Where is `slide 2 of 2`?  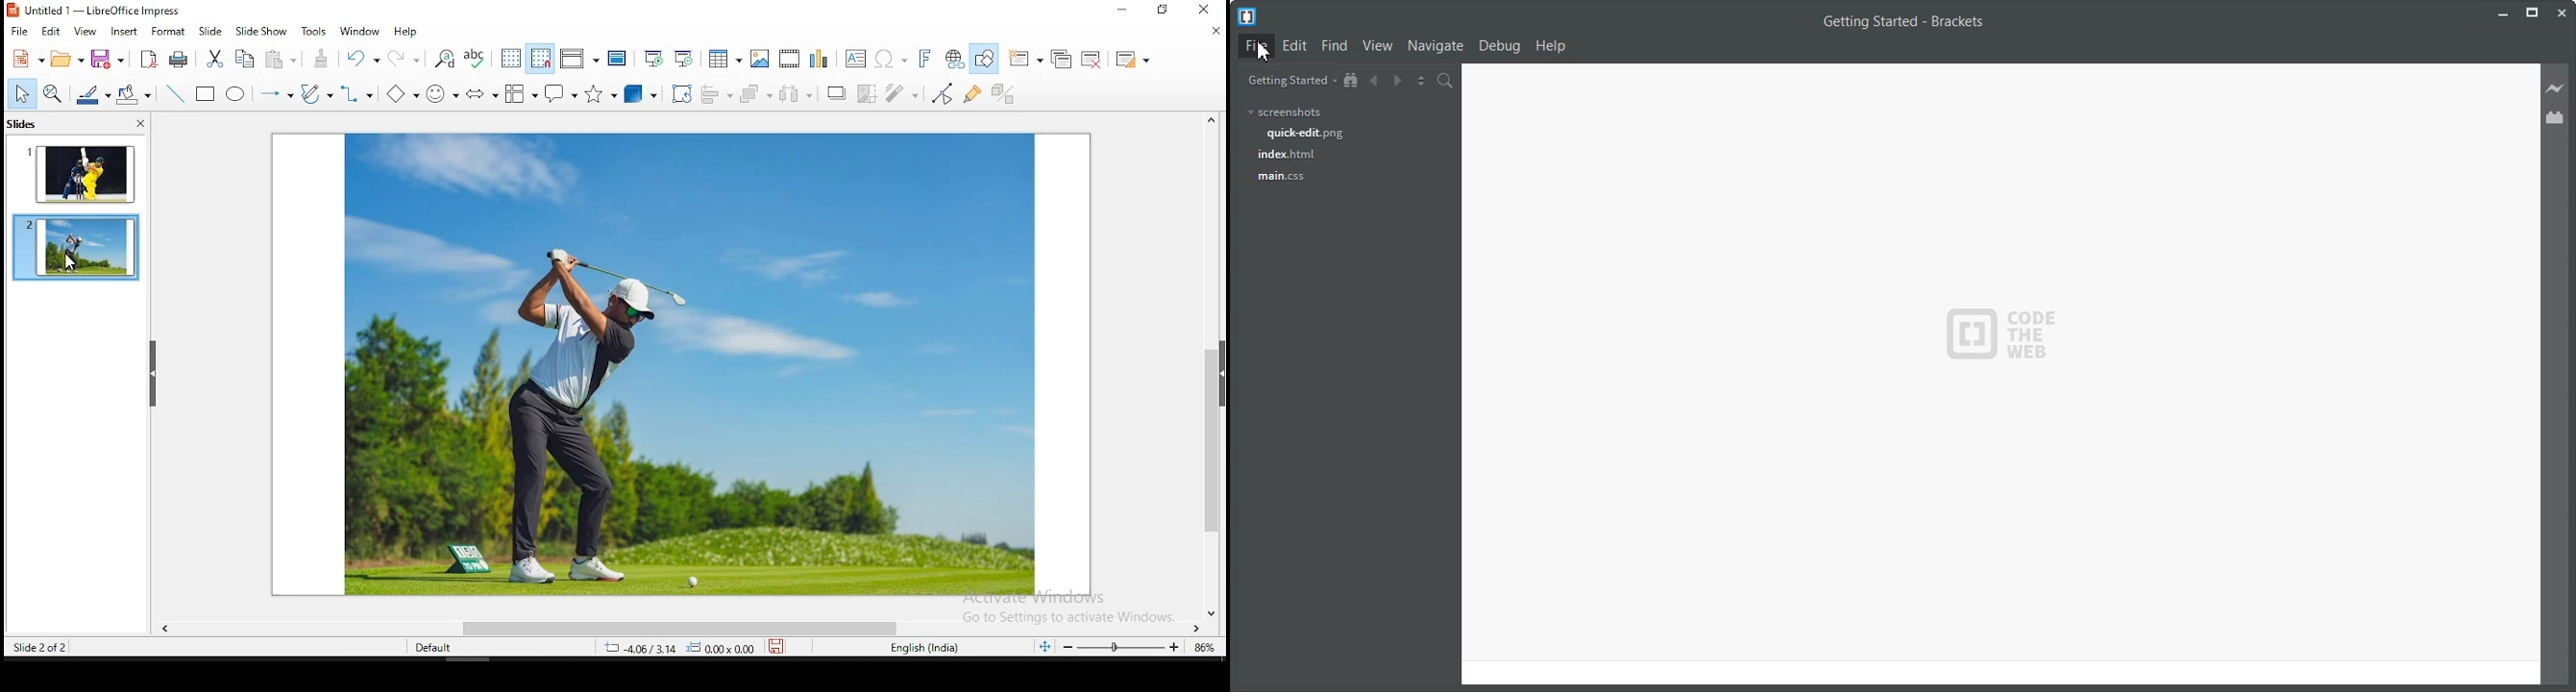 slide 2 of 2 is located at coordinates (44, 647).